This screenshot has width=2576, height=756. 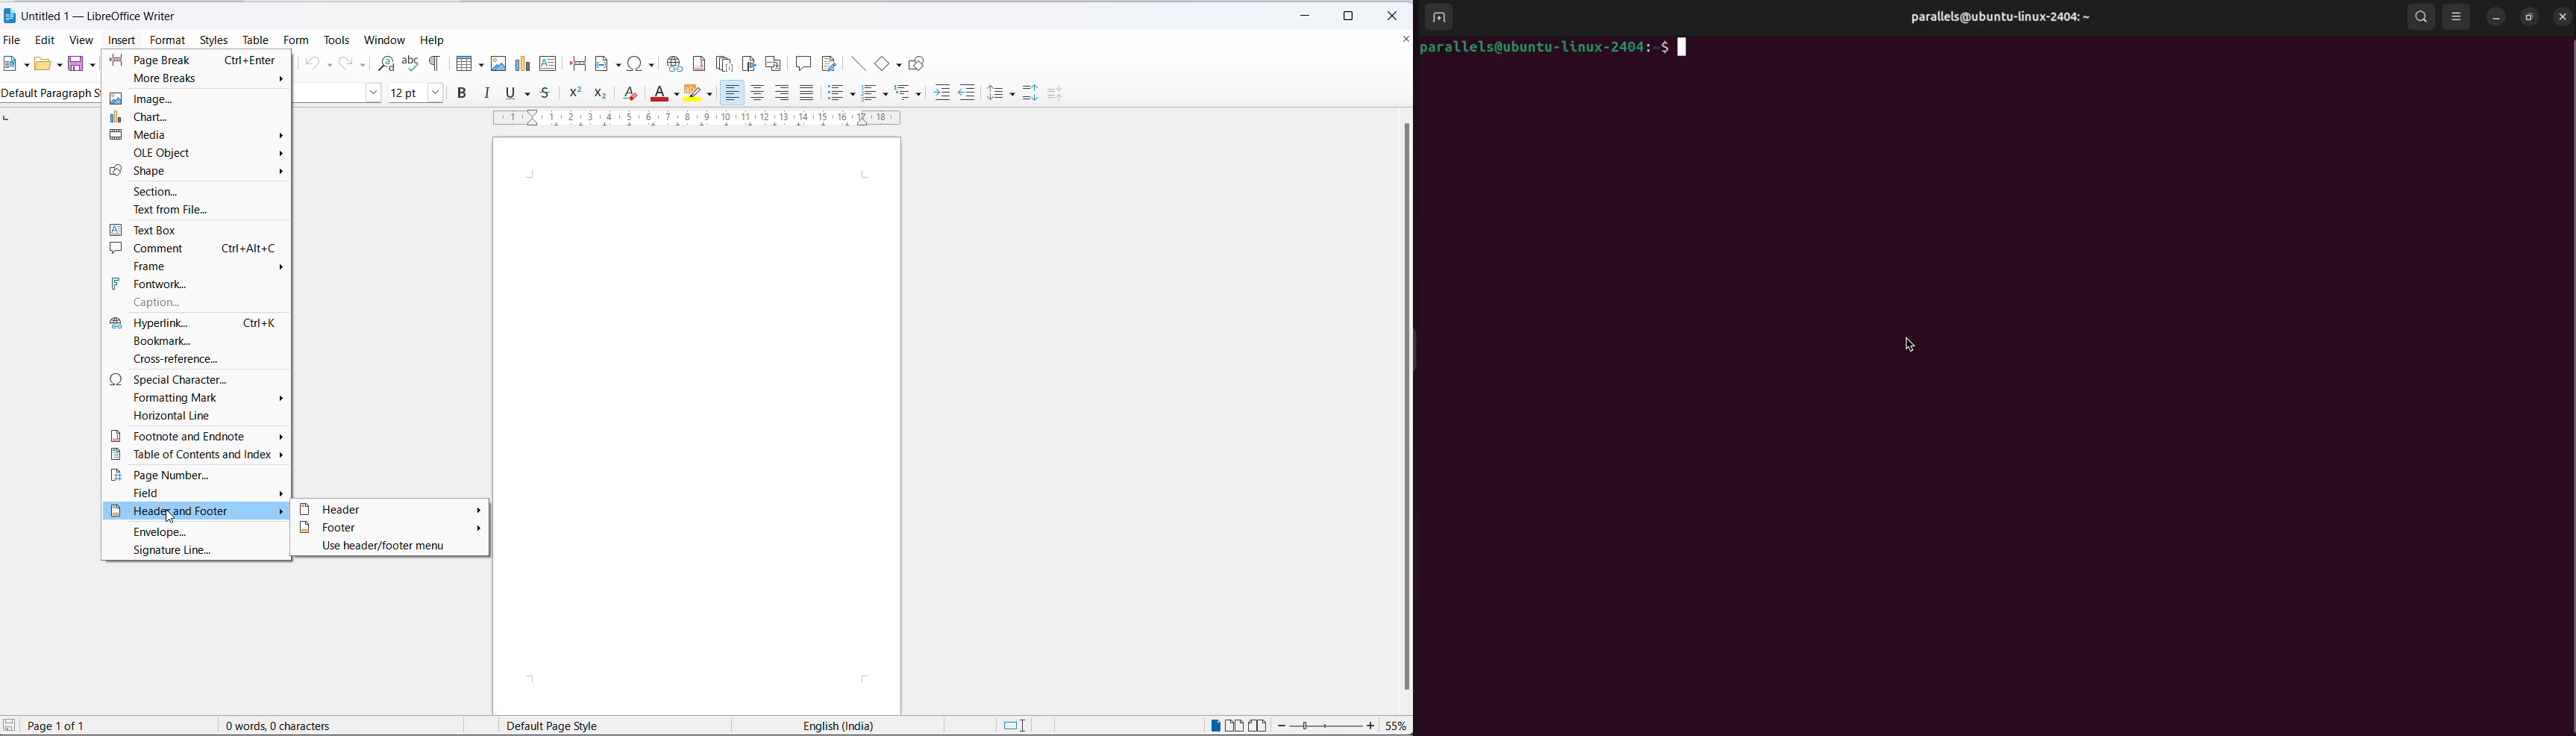 What do you see at coordinates (602, 94) in the screenshot?
I see `subscript` at bounding box center [602, 94].